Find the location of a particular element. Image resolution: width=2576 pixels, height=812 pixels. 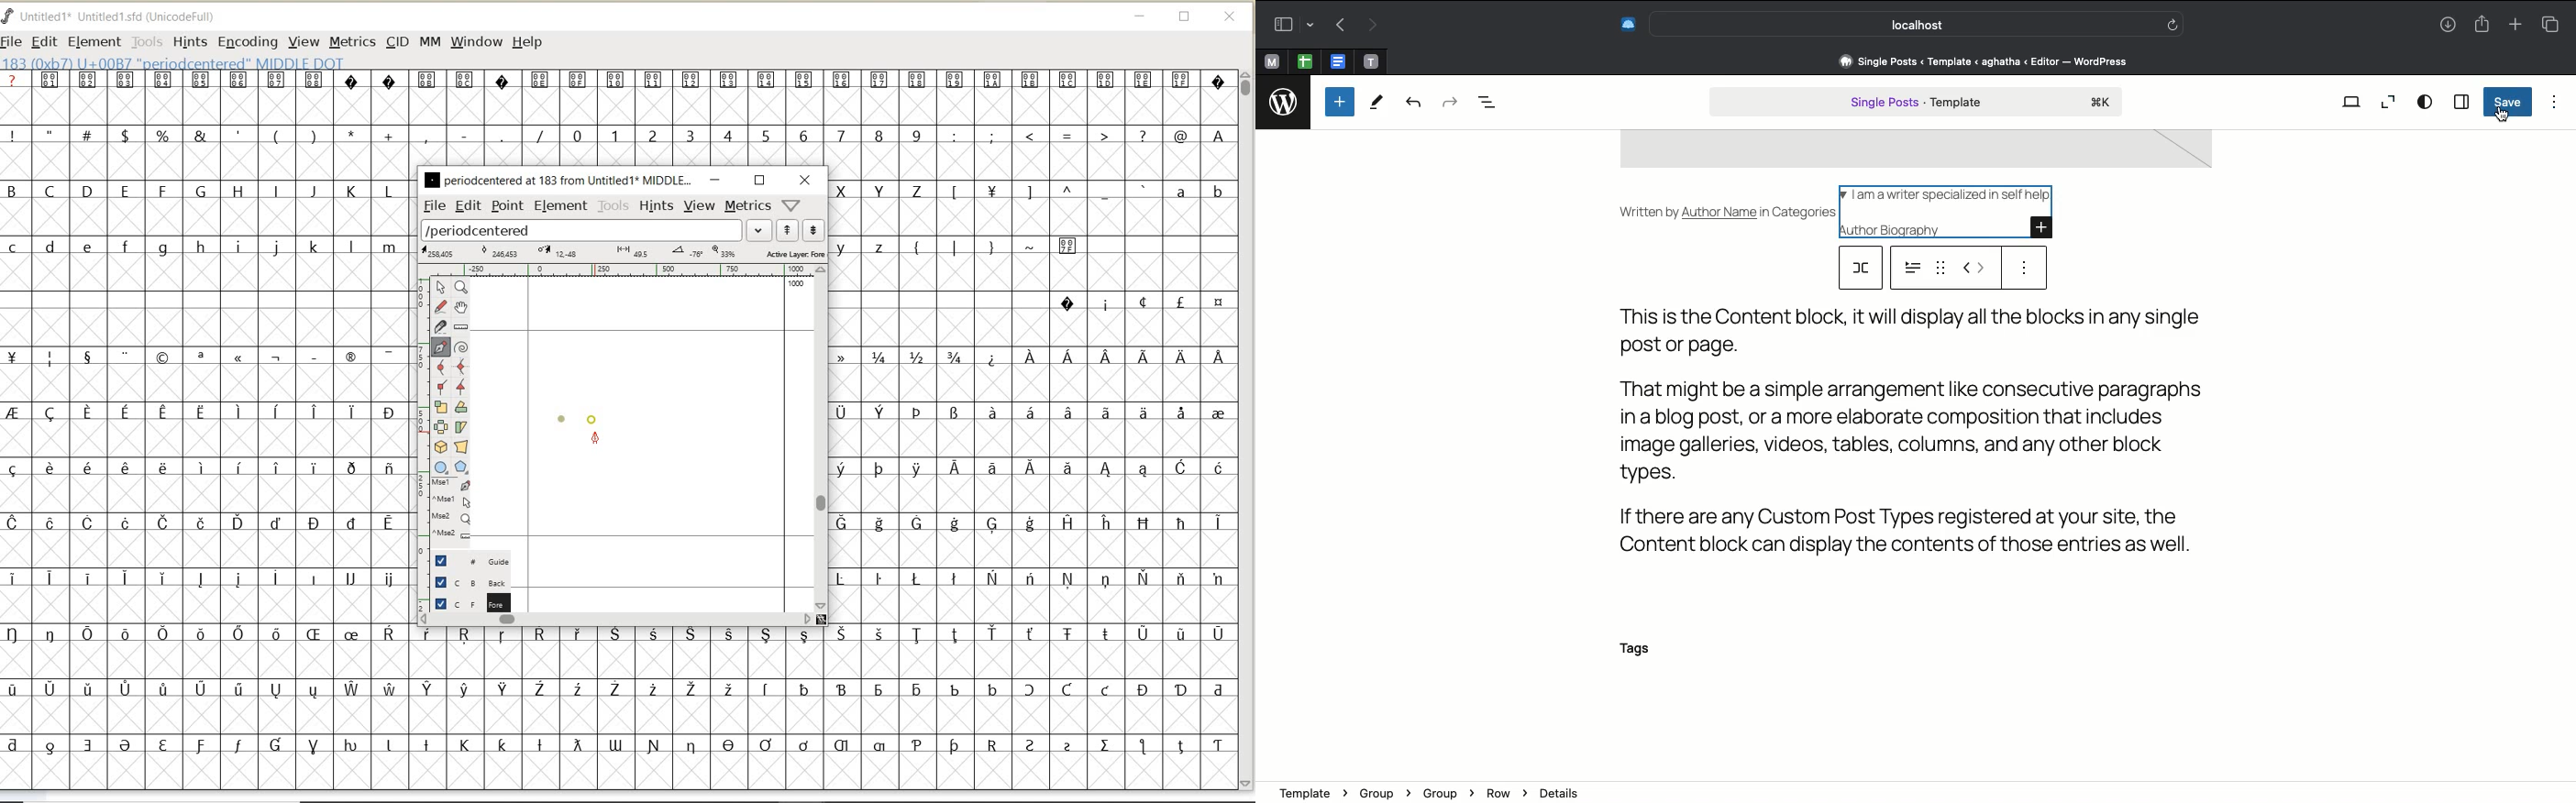

ruler is located at coordinates (625, 272).